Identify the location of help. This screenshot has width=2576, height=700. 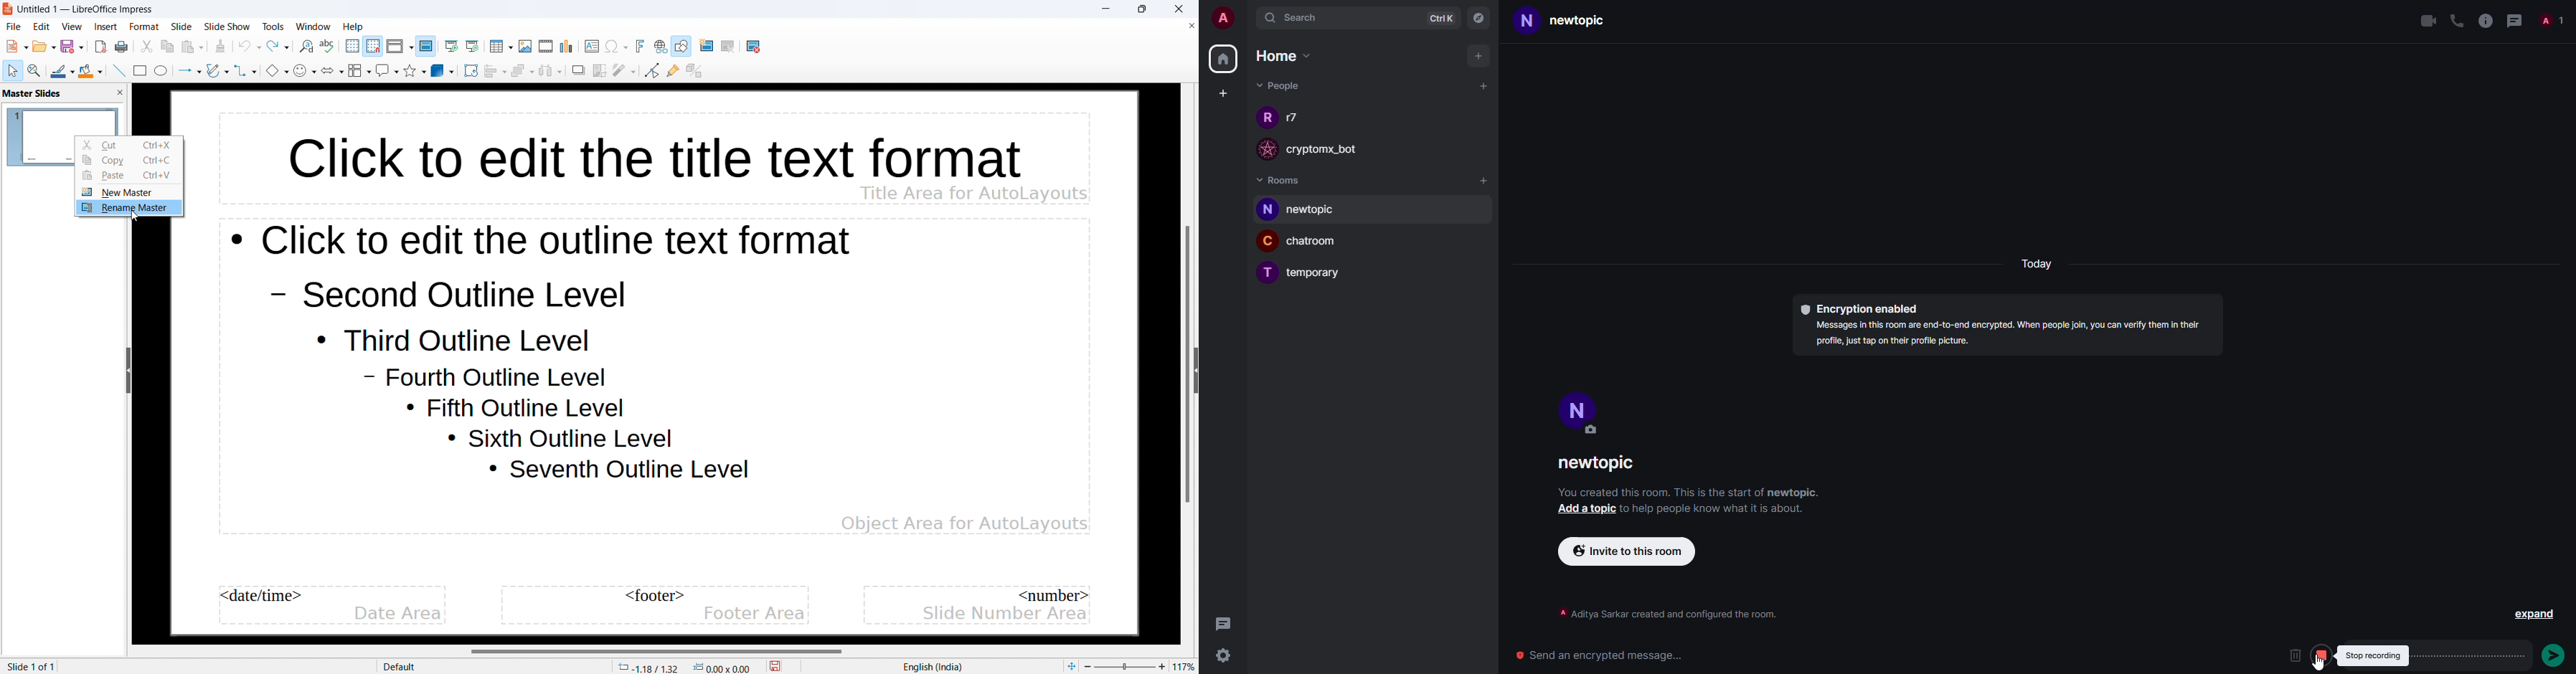
(353, 27).